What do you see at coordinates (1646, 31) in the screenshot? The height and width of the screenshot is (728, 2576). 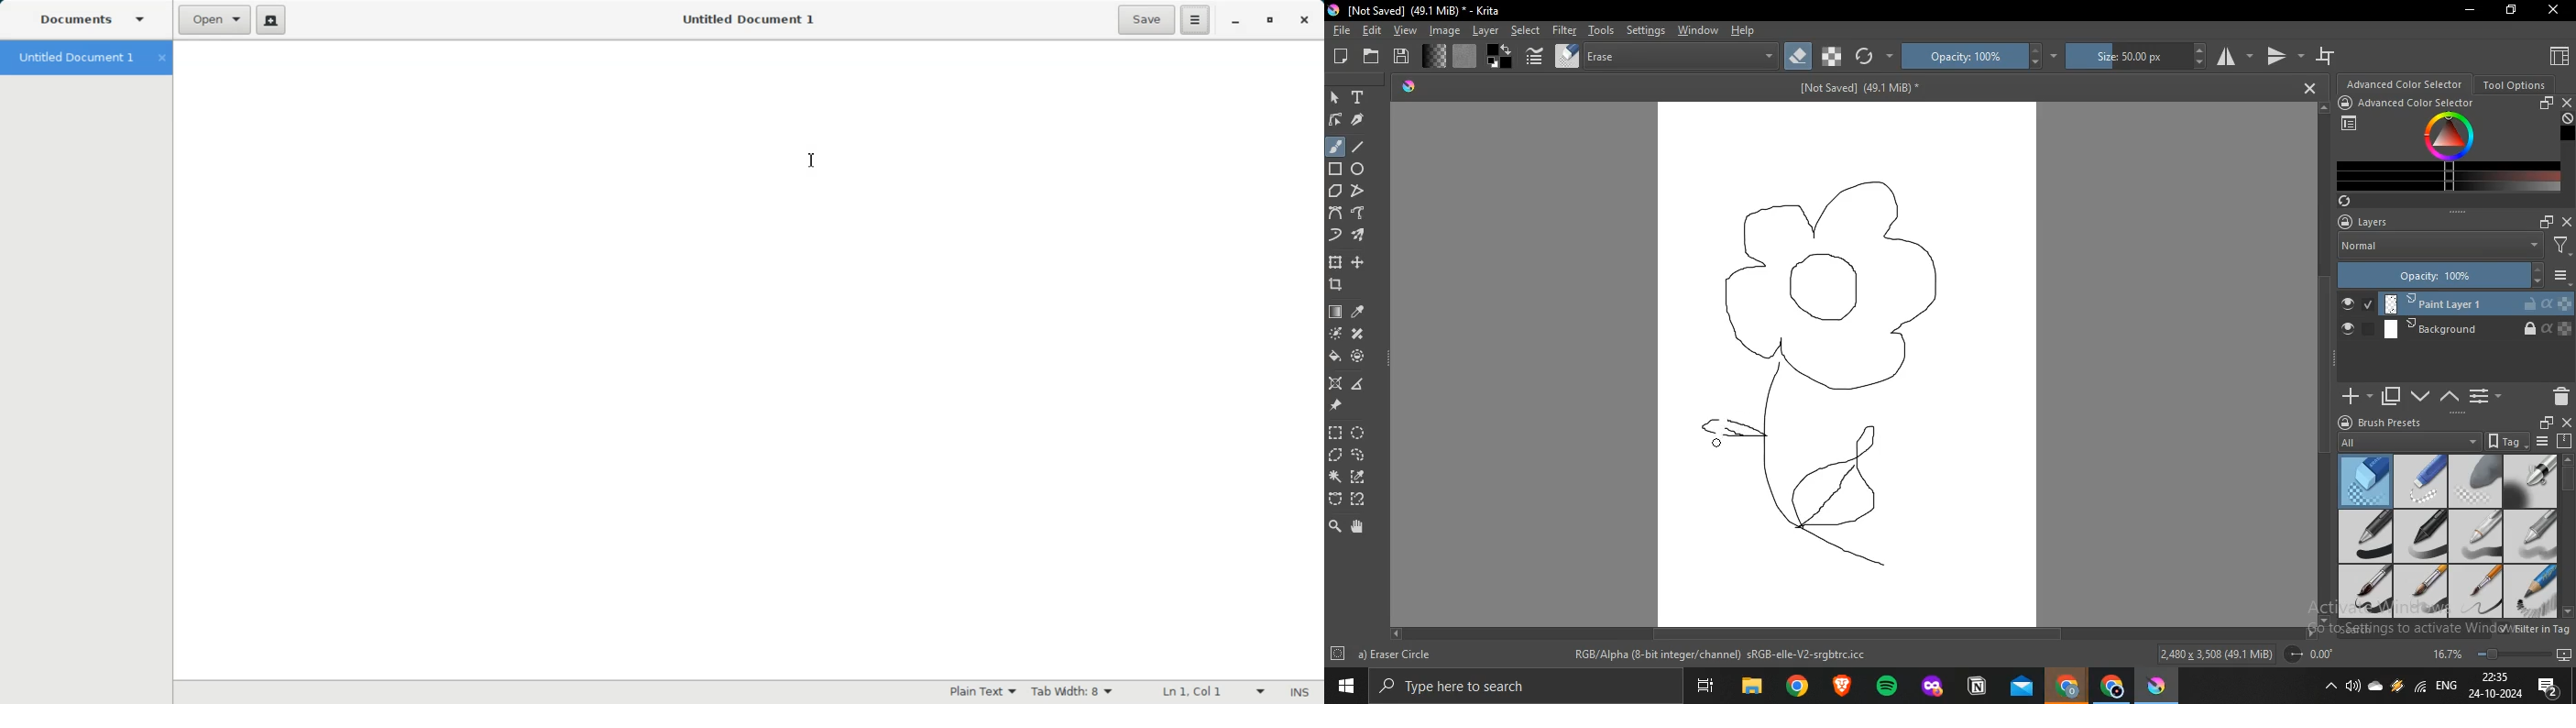 I see `settings` at bounding box center [1646, 31].